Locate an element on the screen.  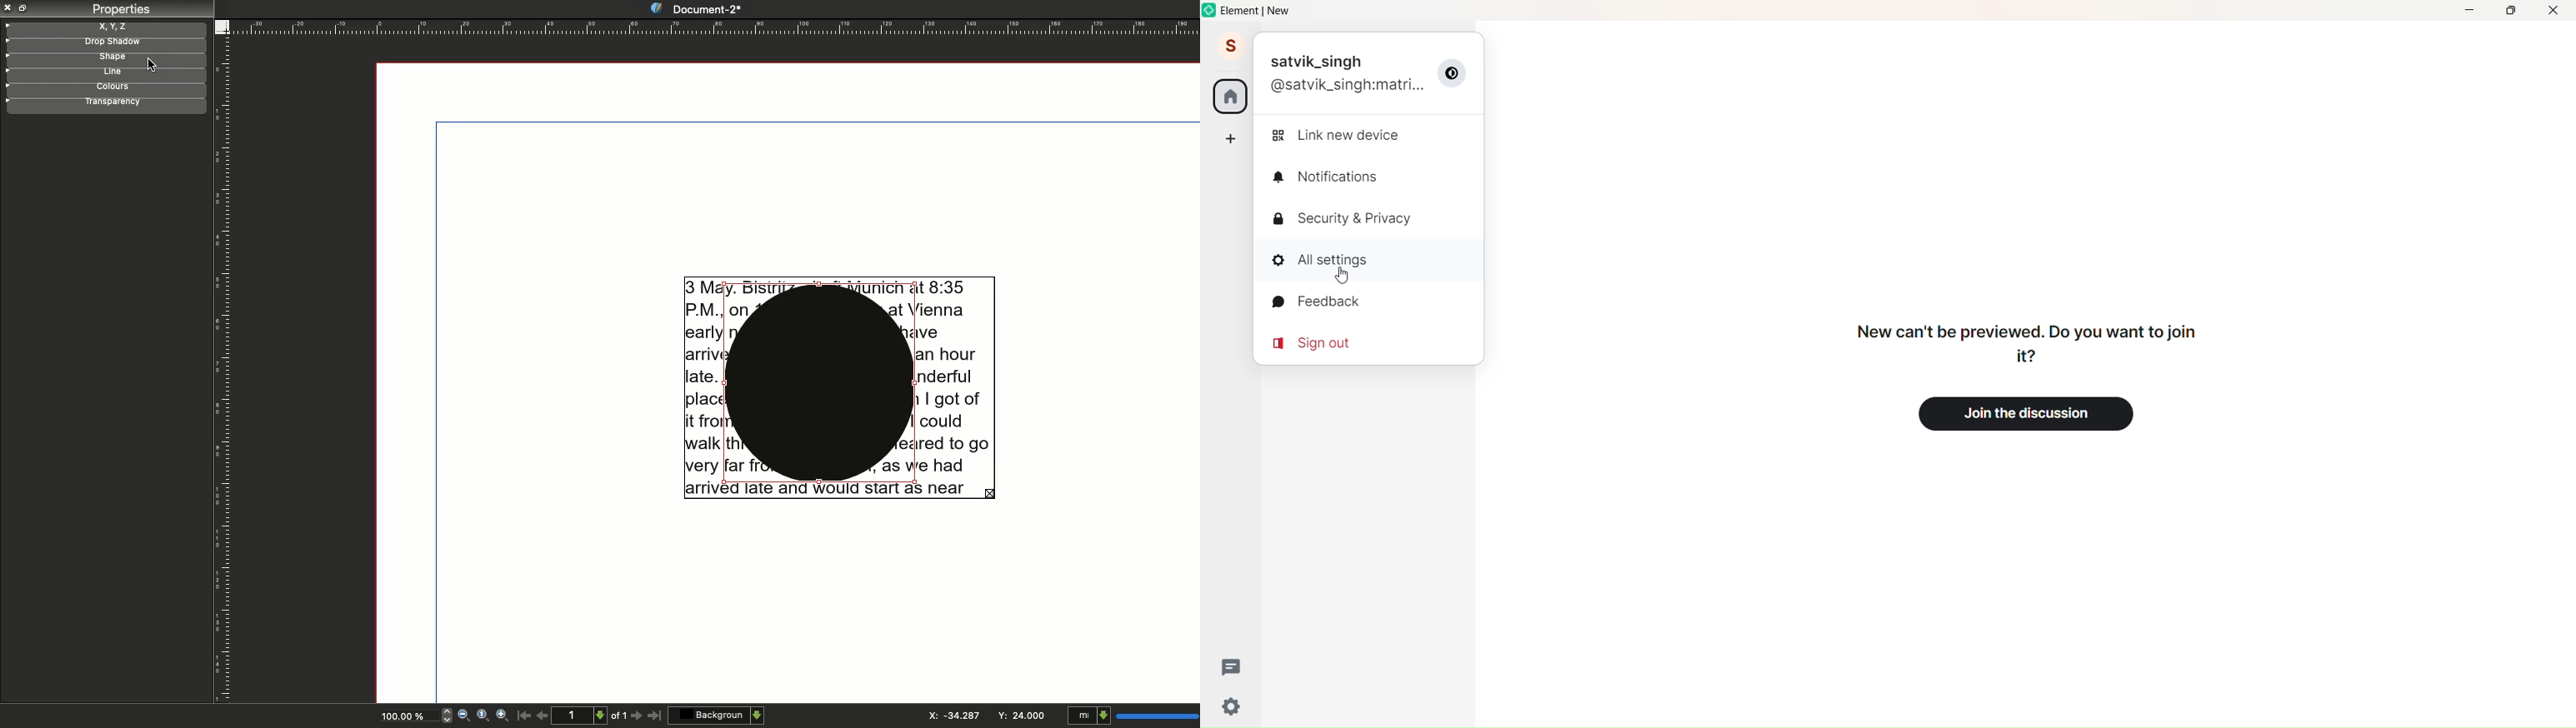
Zoom is located at coordinates (407, 715).